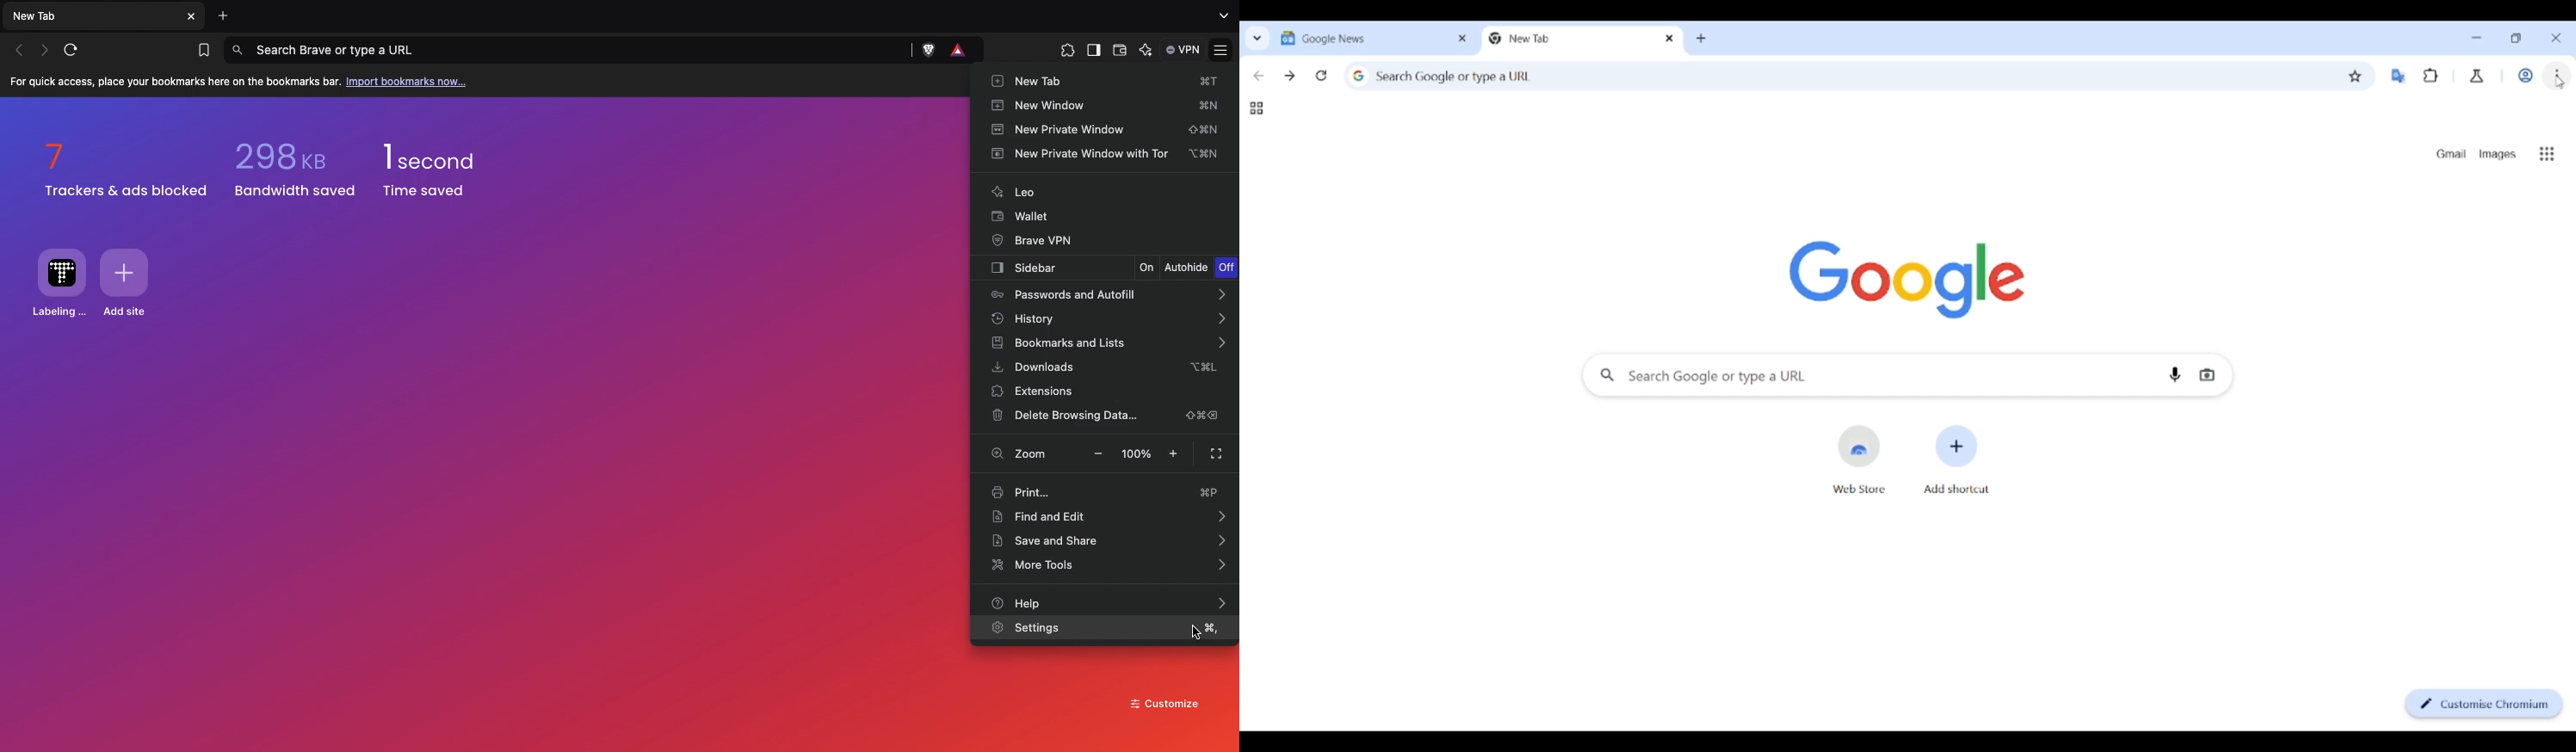 The image size is (2576, 756). Describe the element at coordinates (1363, 38) in the screenshot. I see `Tab 1` at that location.